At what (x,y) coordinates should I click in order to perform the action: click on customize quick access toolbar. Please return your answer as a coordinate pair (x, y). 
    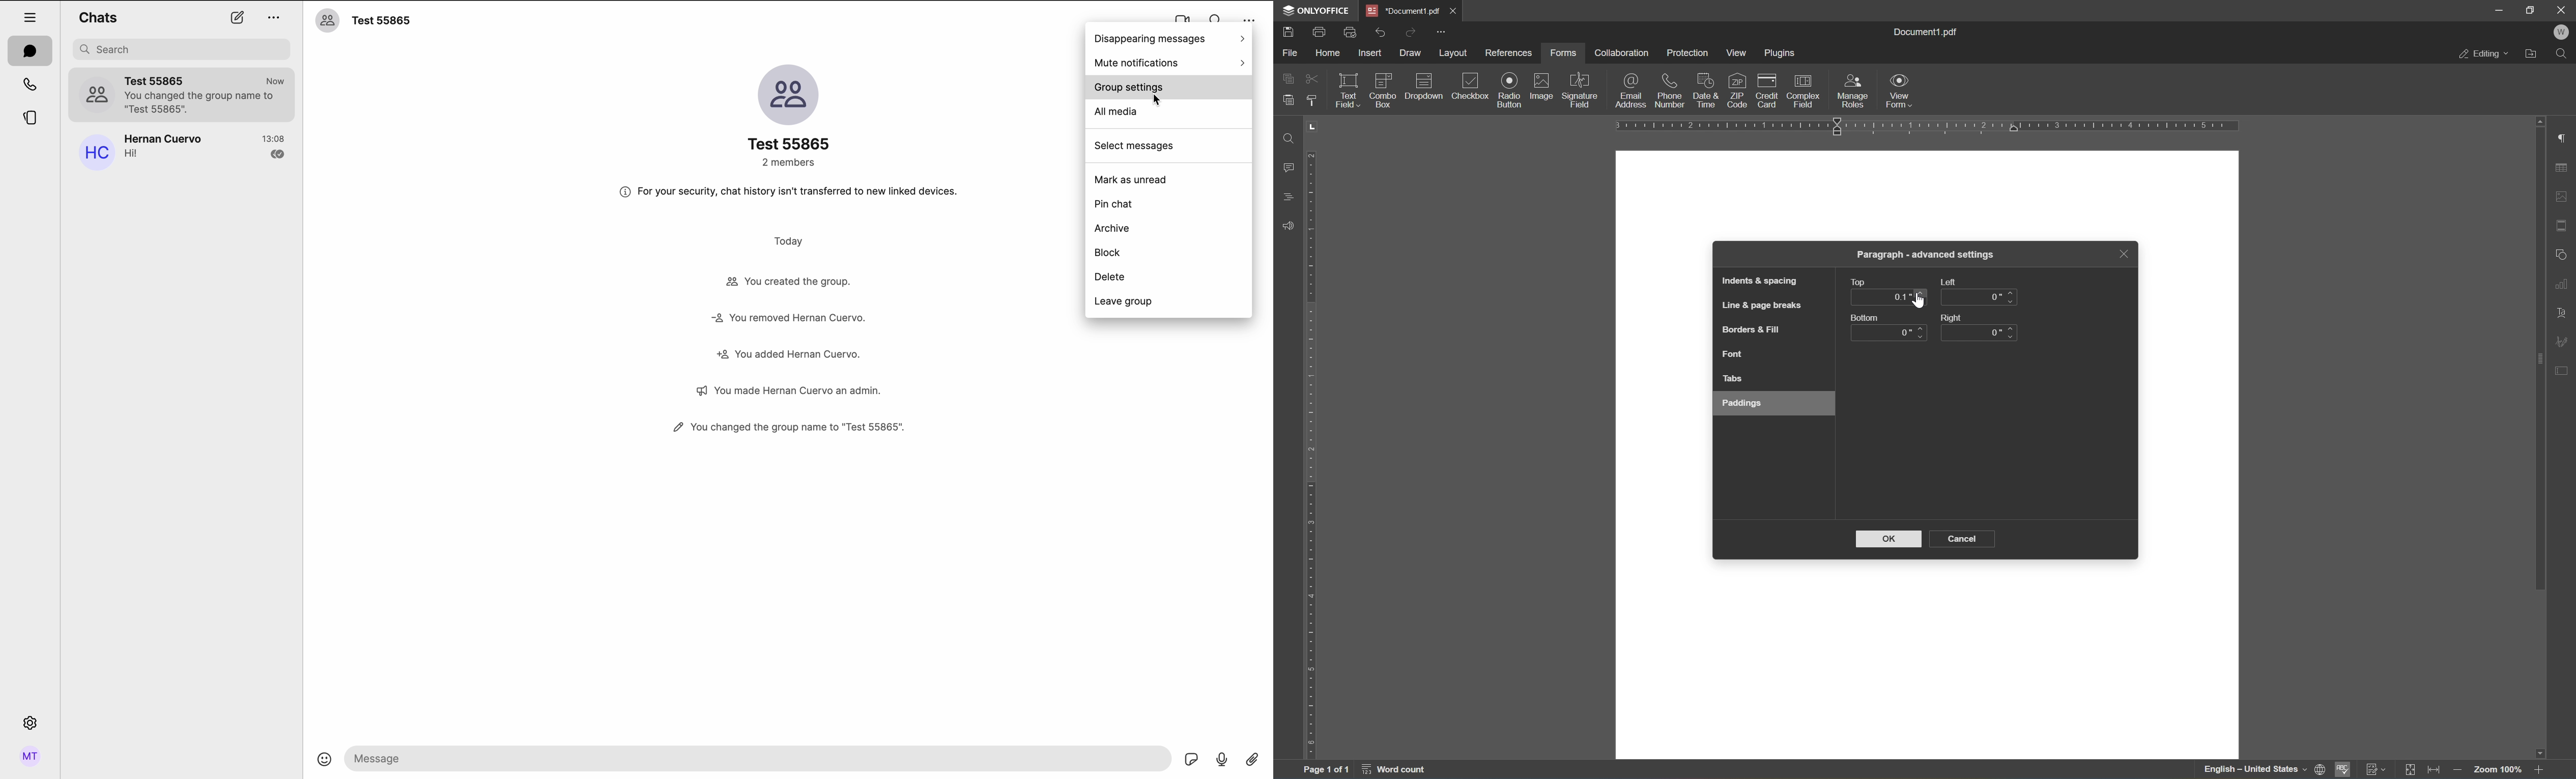
    Looking at the image, I should click on (1443, 31).